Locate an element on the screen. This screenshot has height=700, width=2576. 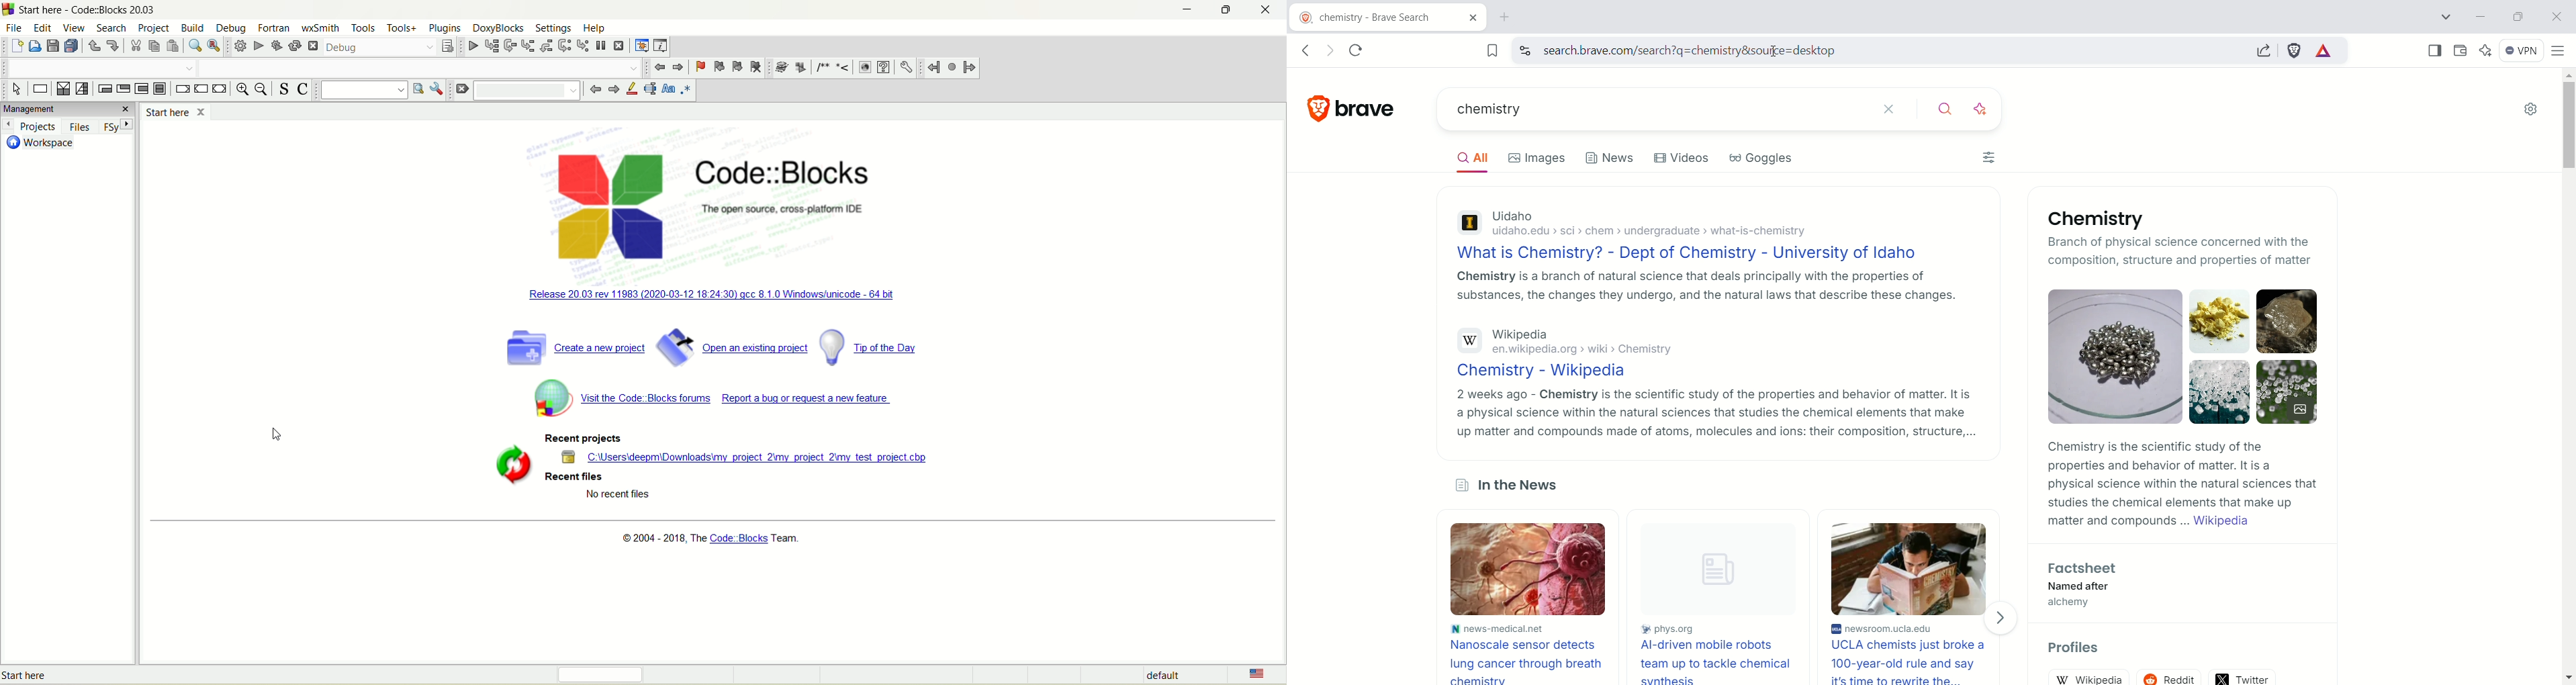
toggle bookmark is located at coordinates (698, 67).